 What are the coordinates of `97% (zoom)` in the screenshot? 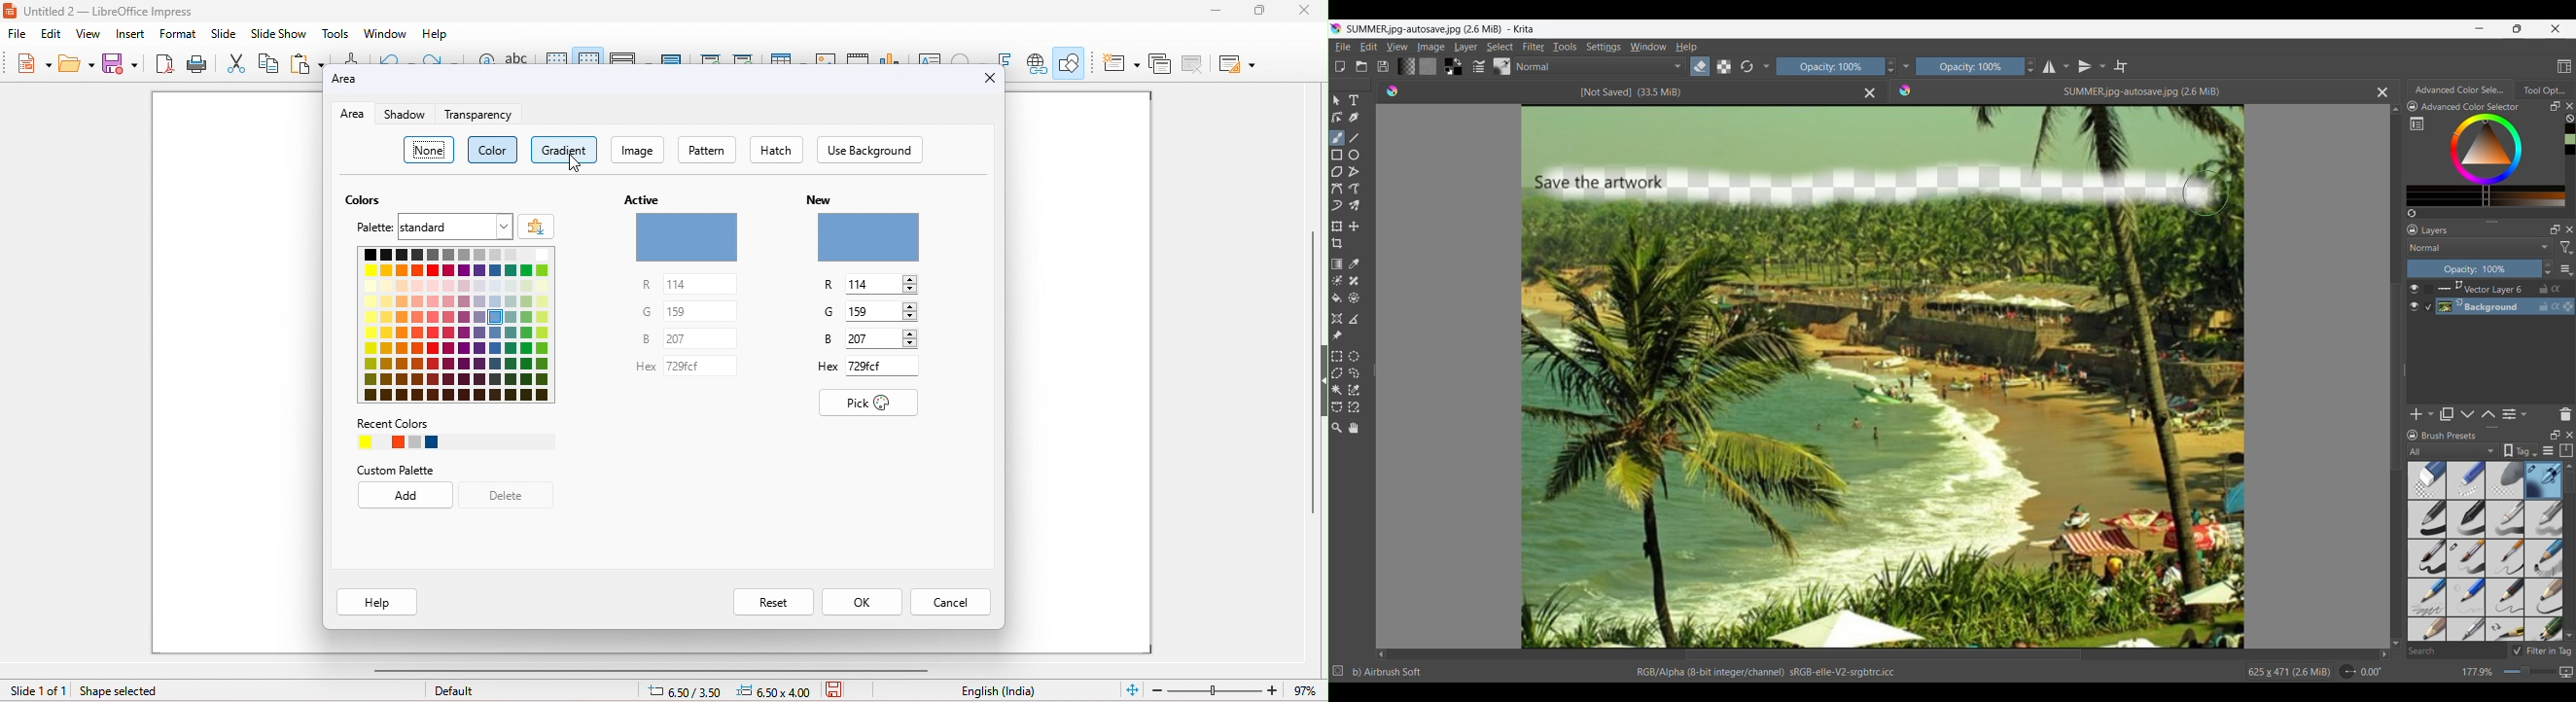 It's located at (1233, 690).